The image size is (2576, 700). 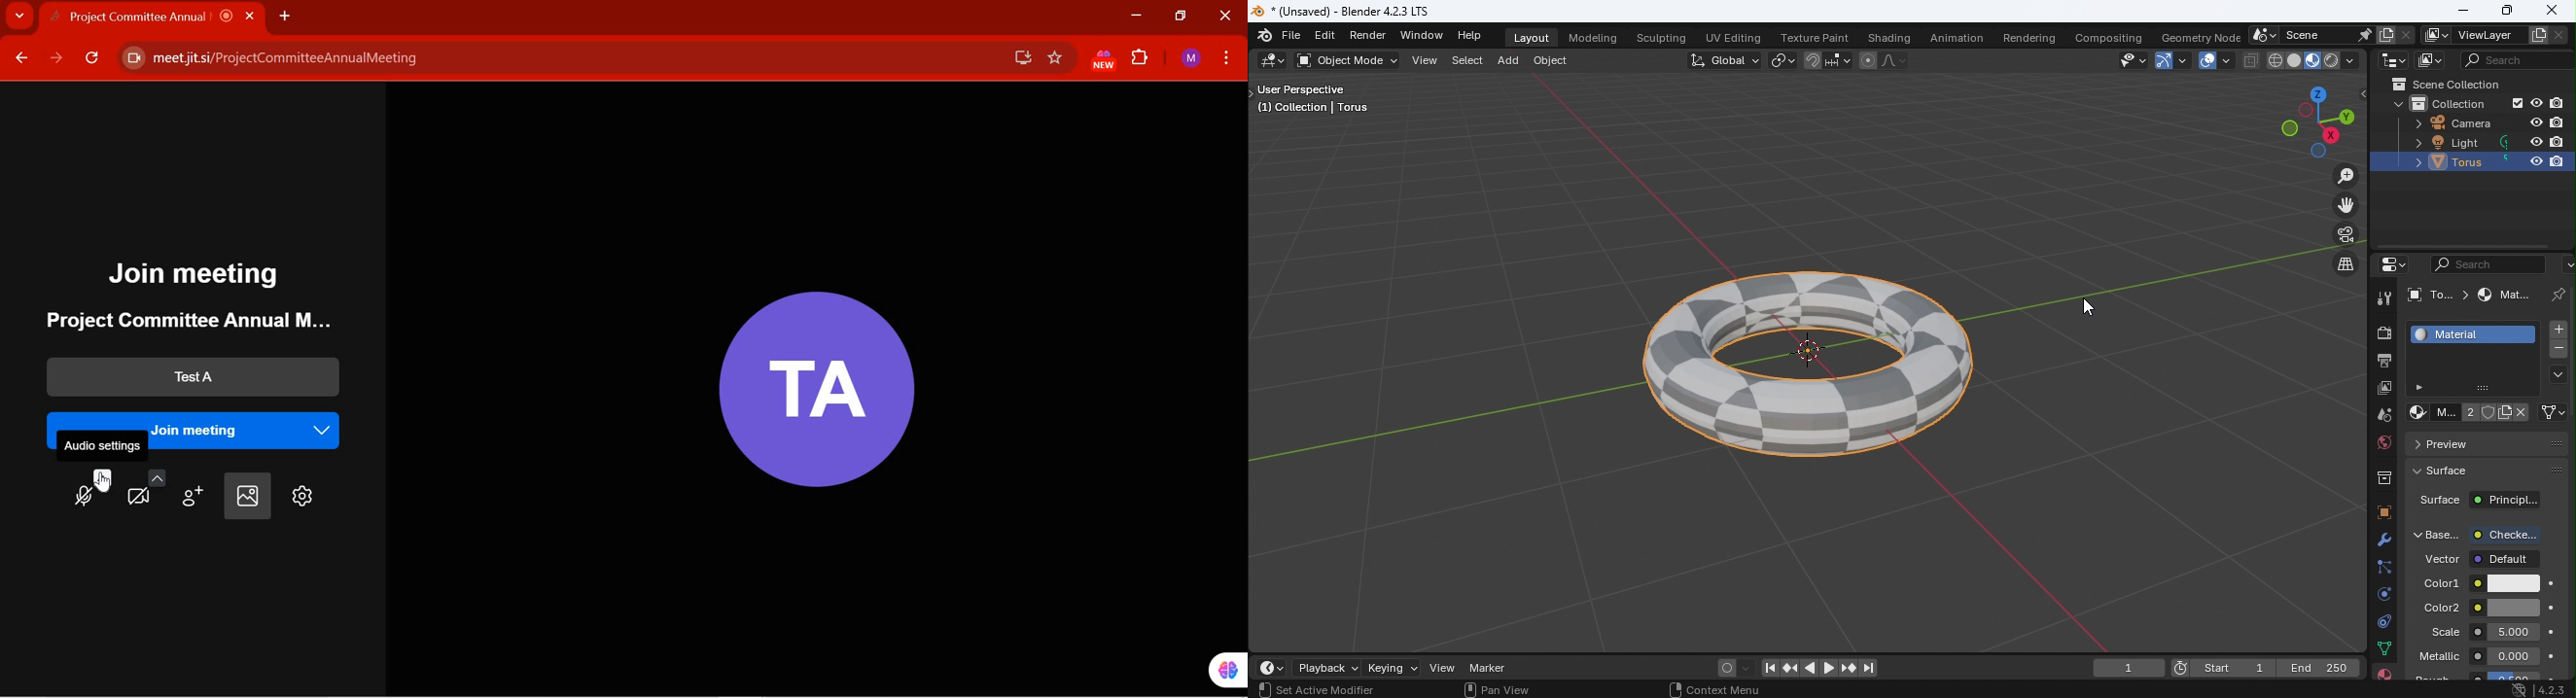 I want to click on Hide in viewpoint, so click(x=2537, y=123).